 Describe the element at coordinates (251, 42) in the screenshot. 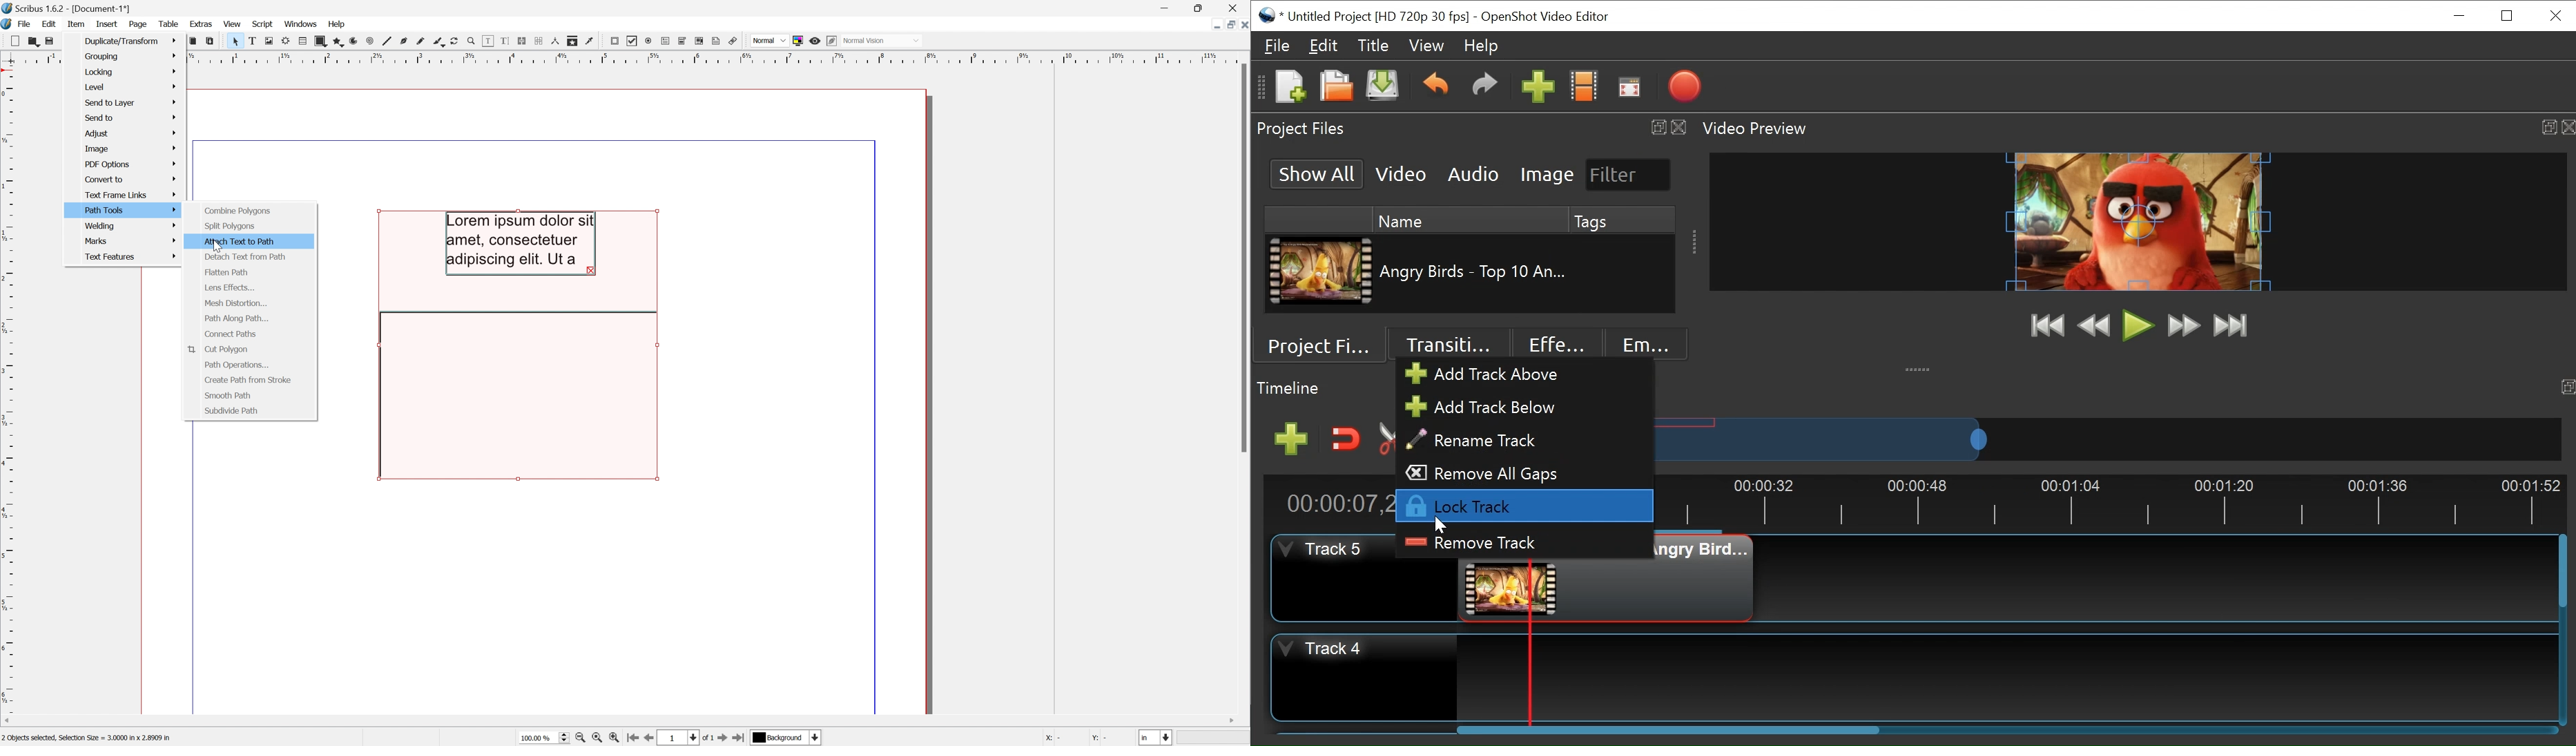

I see `Text frame` at that location.